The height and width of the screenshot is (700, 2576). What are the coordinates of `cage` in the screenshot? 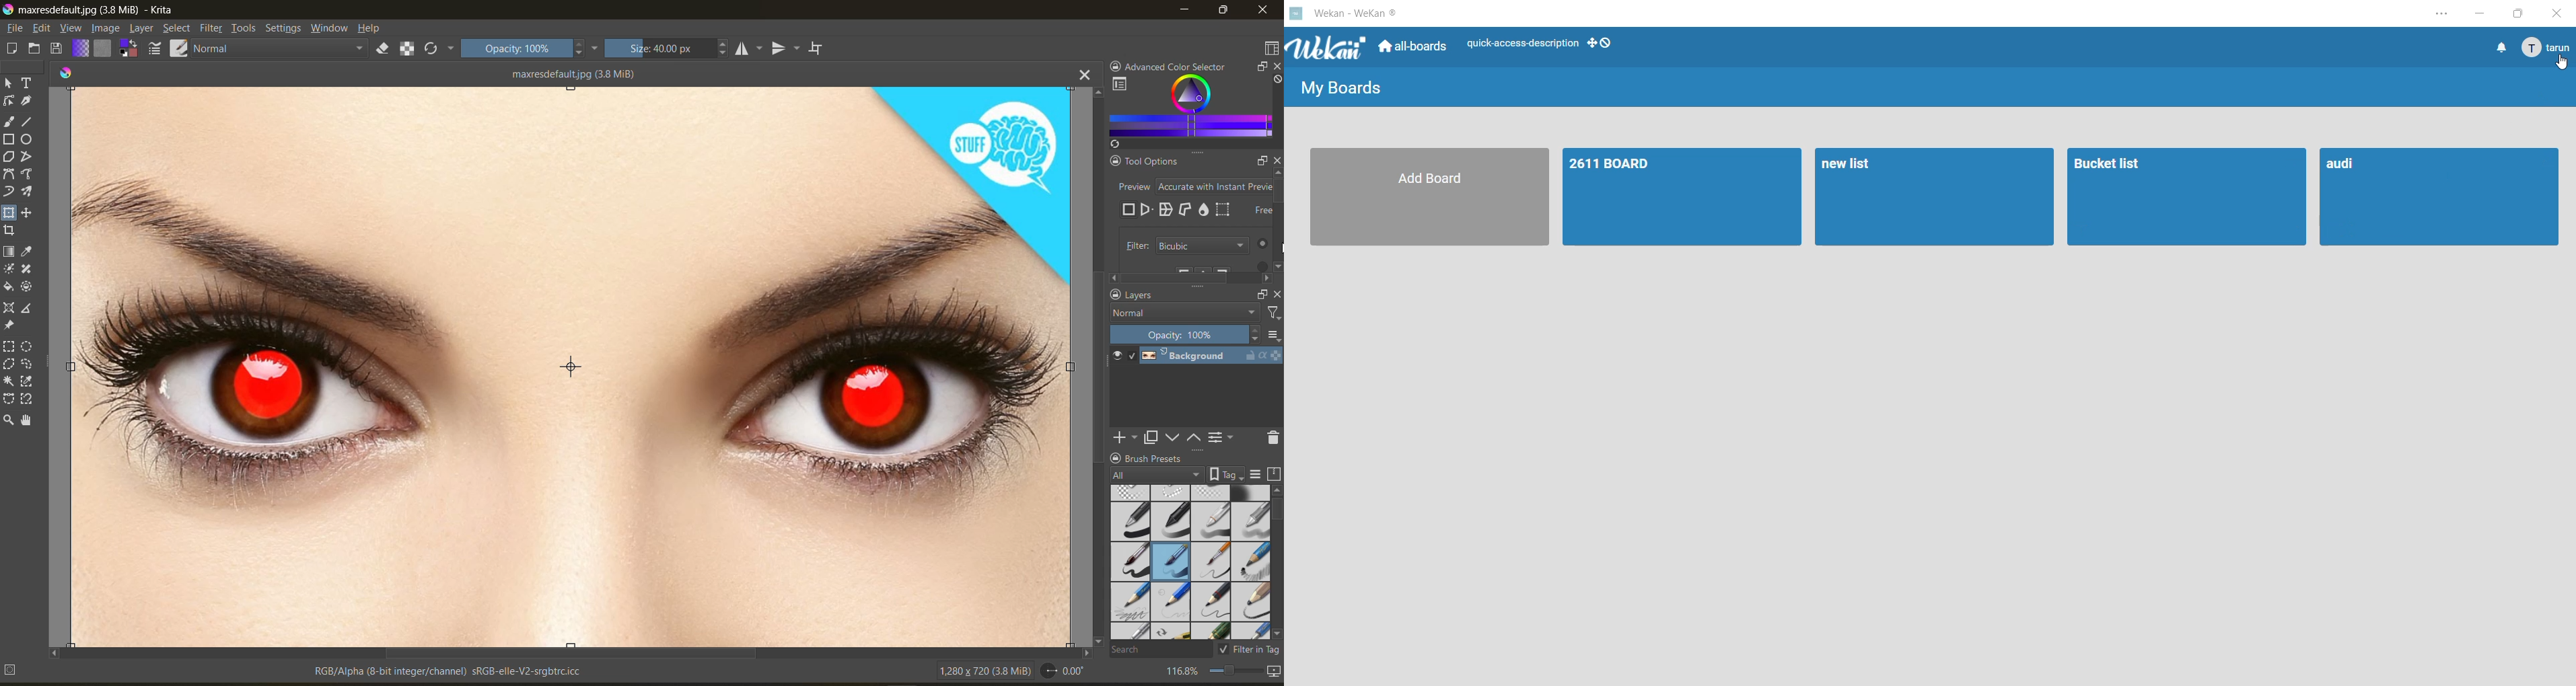 It's located at (1187, 209).